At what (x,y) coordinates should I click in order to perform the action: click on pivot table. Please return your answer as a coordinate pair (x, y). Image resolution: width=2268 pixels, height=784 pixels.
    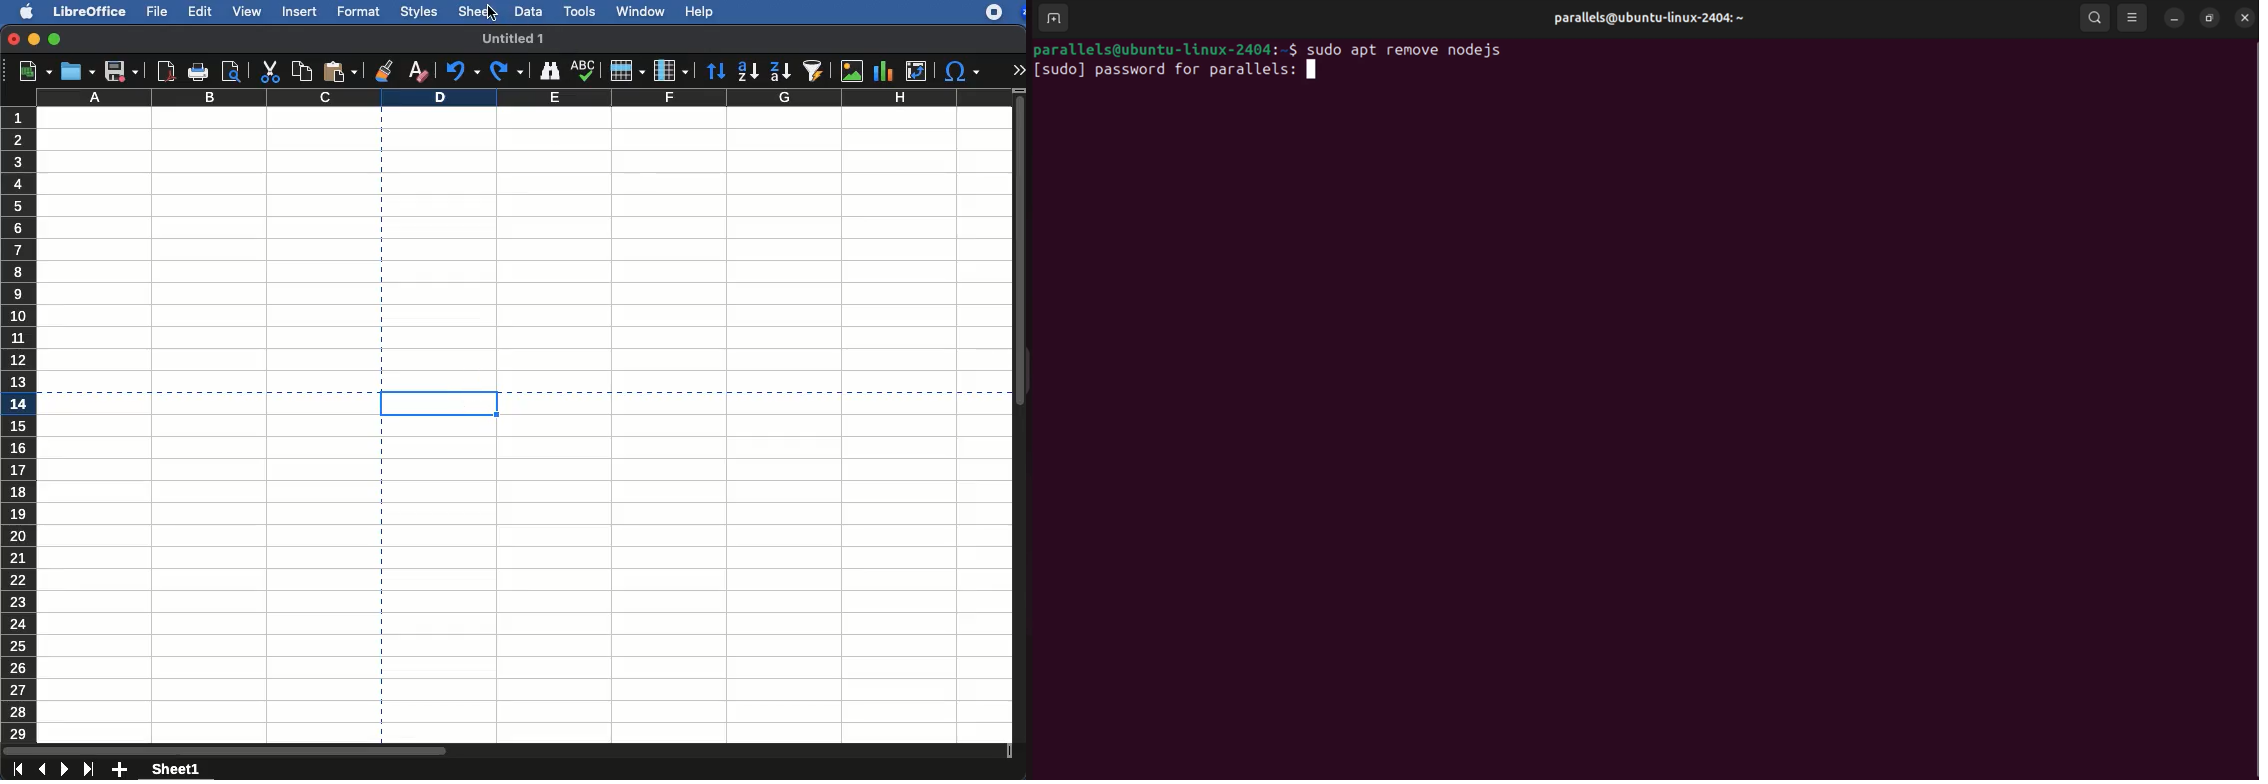
    Looking at the image, I should click on (919, 69).